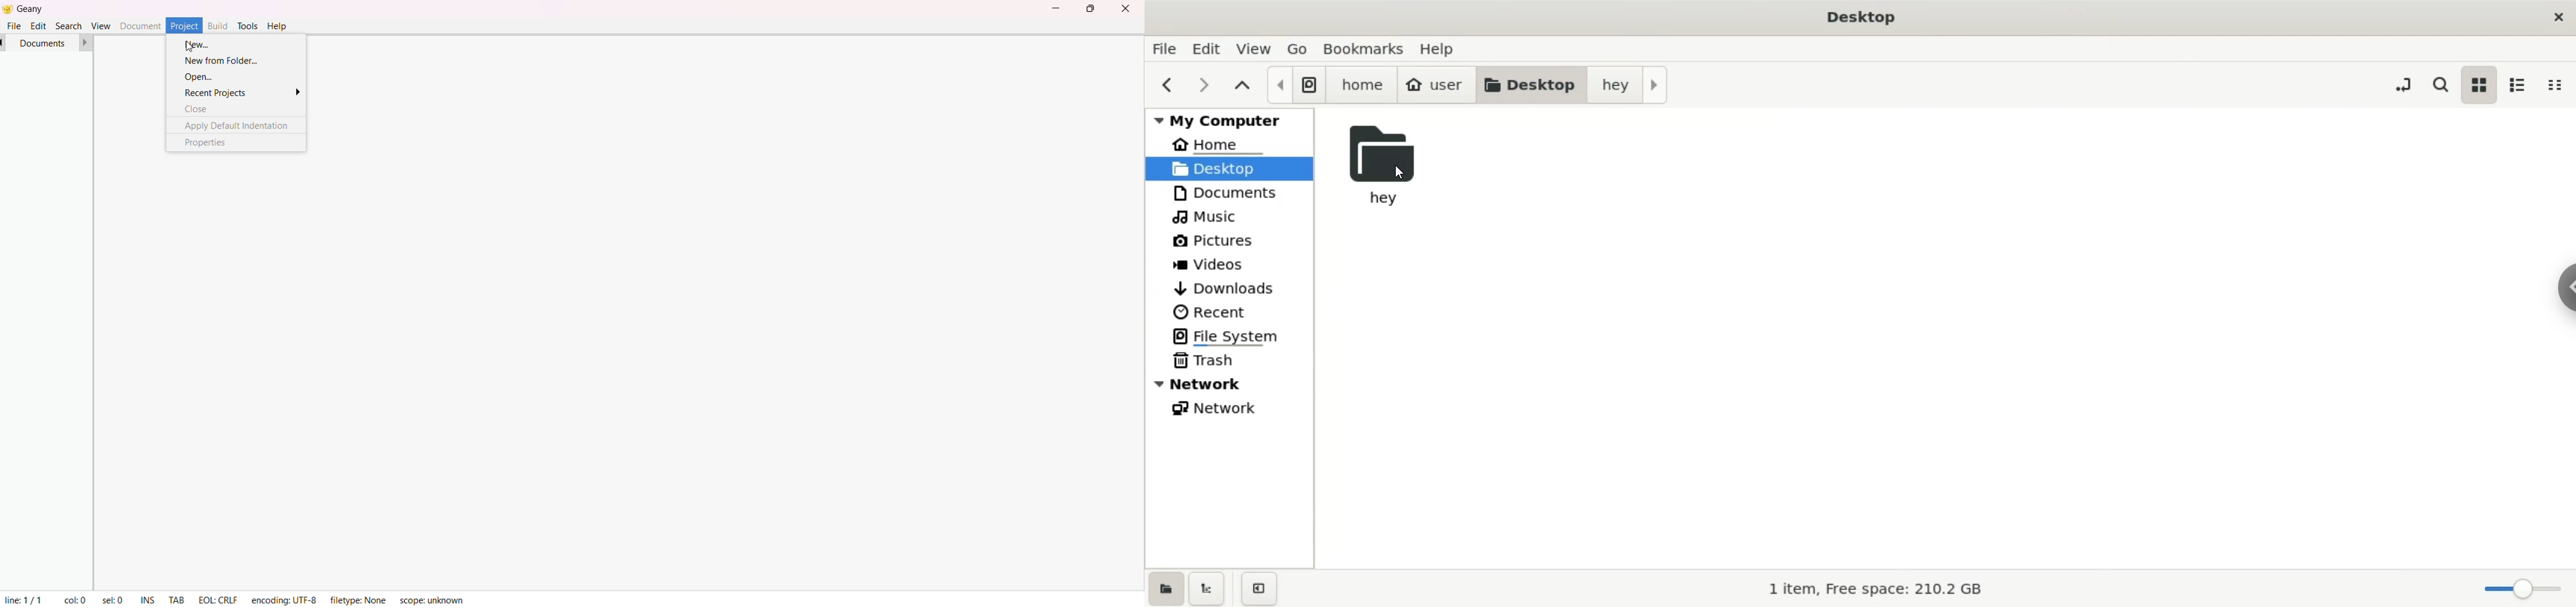  I want to click on cursor, so click(1405, 173).